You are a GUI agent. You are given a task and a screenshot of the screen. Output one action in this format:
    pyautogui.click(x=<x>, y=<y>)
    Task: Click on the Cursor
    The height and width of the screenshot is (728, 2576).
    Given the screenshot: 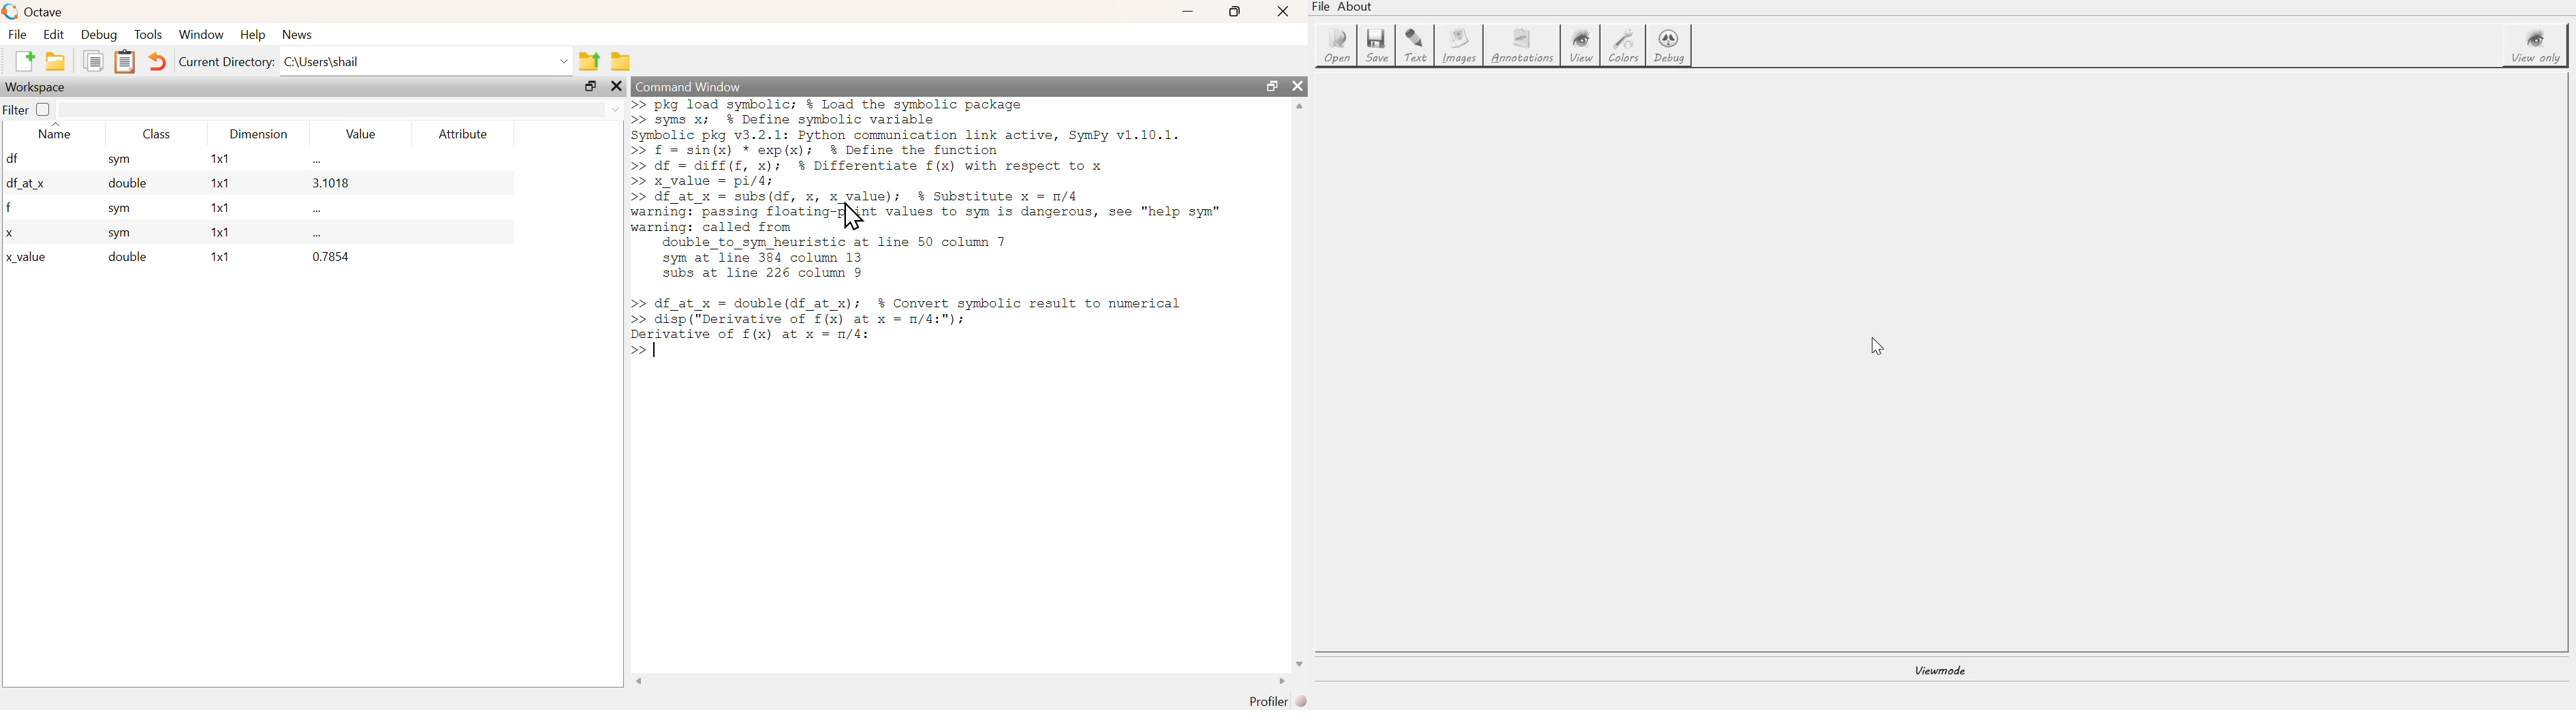 What is the action you would take?
    pyautogui.click(x=850, y=215)
    